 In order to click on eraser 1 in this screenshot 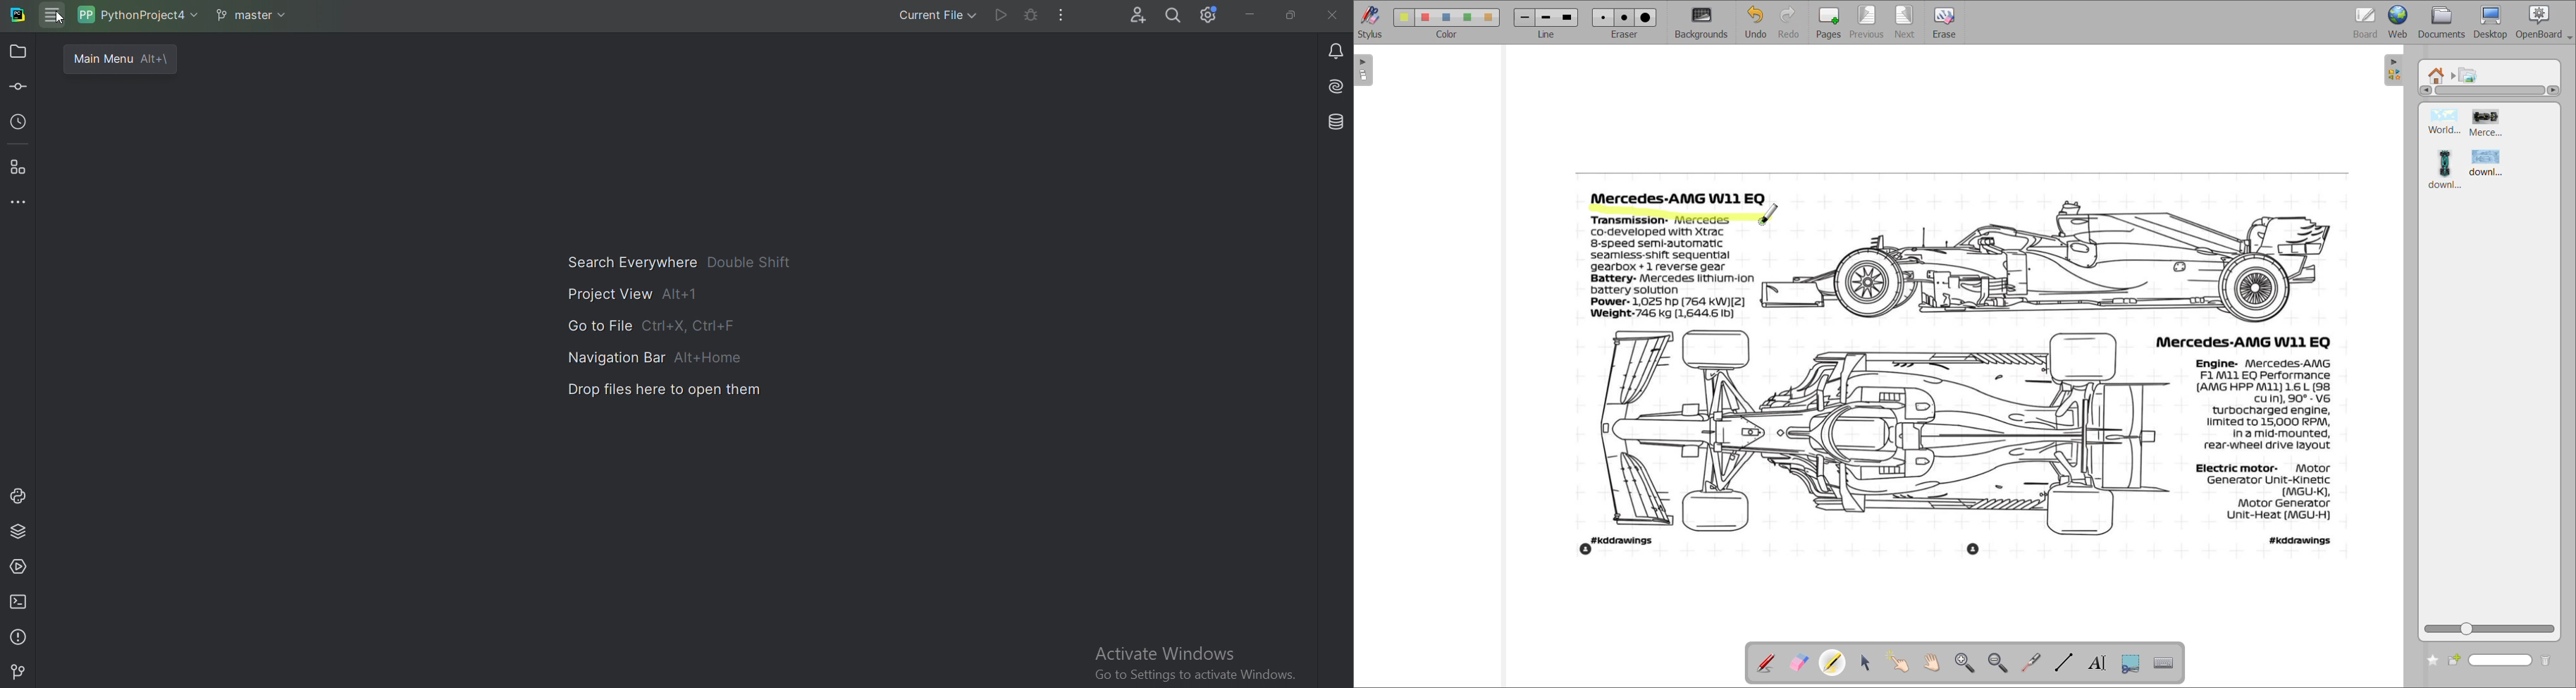, I will do `click(1604, 17)`.